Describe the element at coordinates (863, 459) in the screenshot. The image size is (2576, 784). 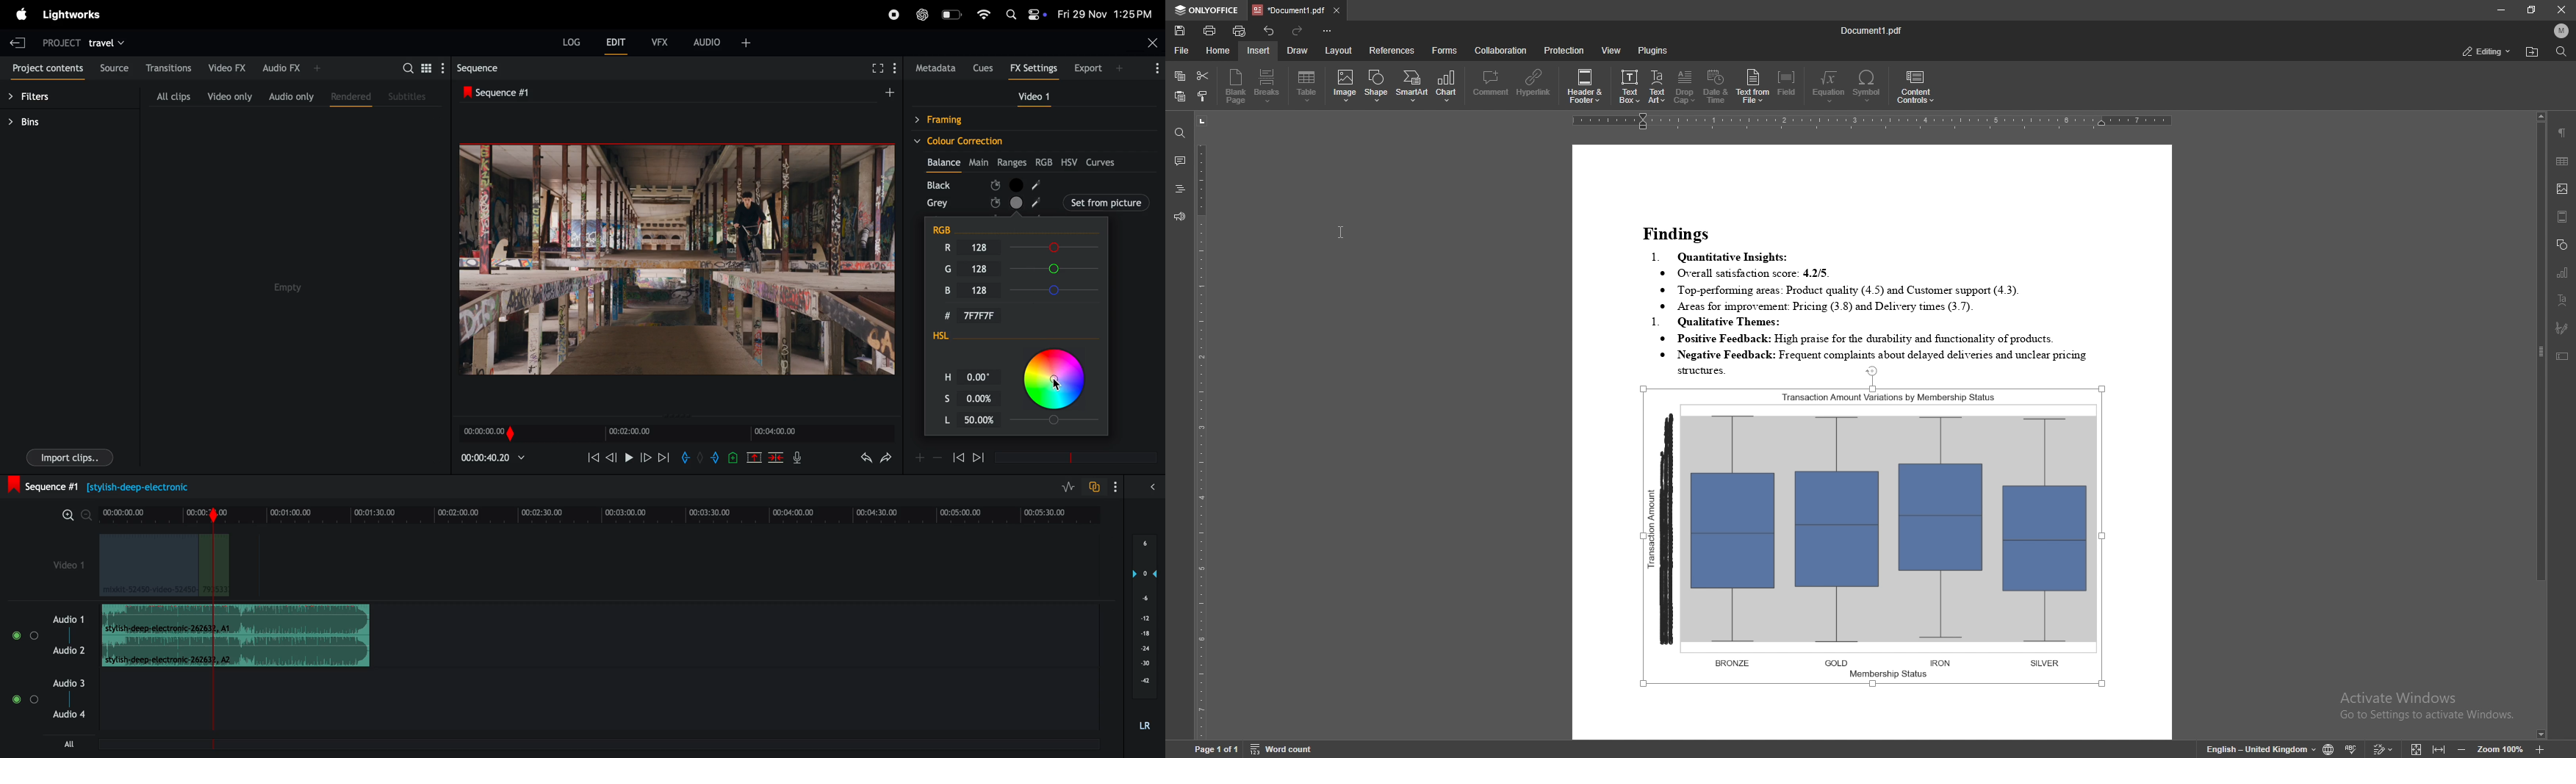
I see `undo` at that location.